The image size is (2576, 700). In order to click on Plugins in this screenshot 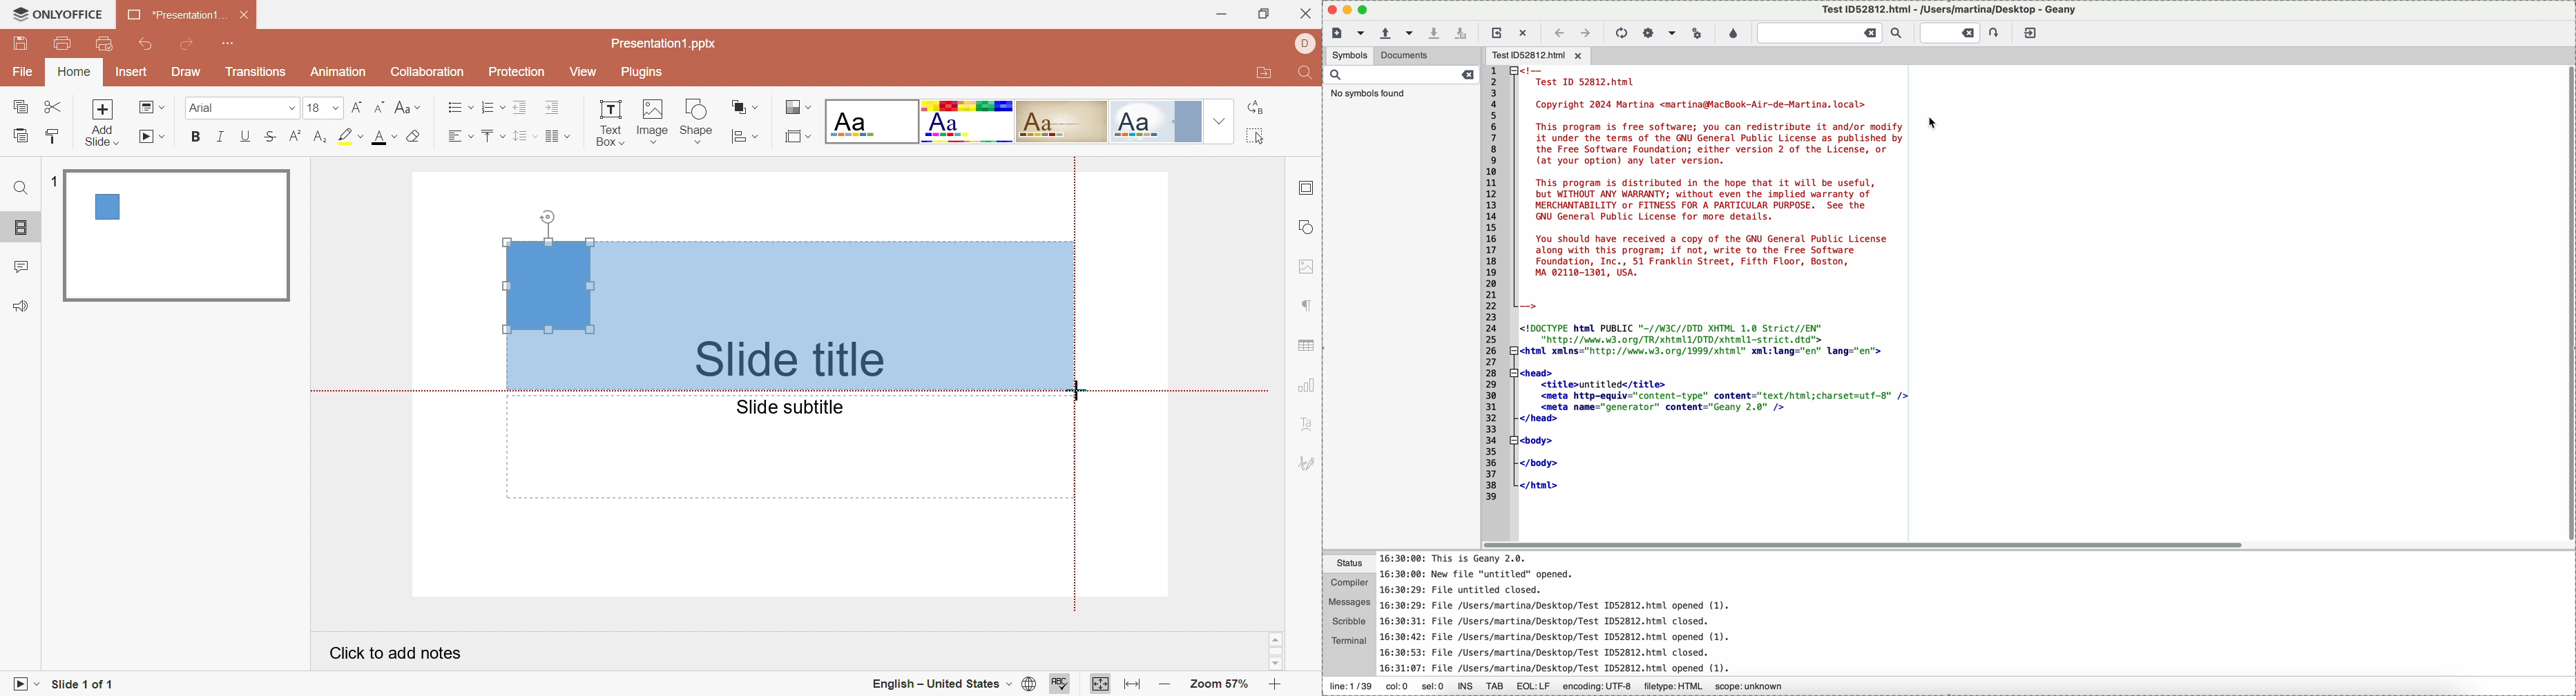, I will do `click(640, 72)`.